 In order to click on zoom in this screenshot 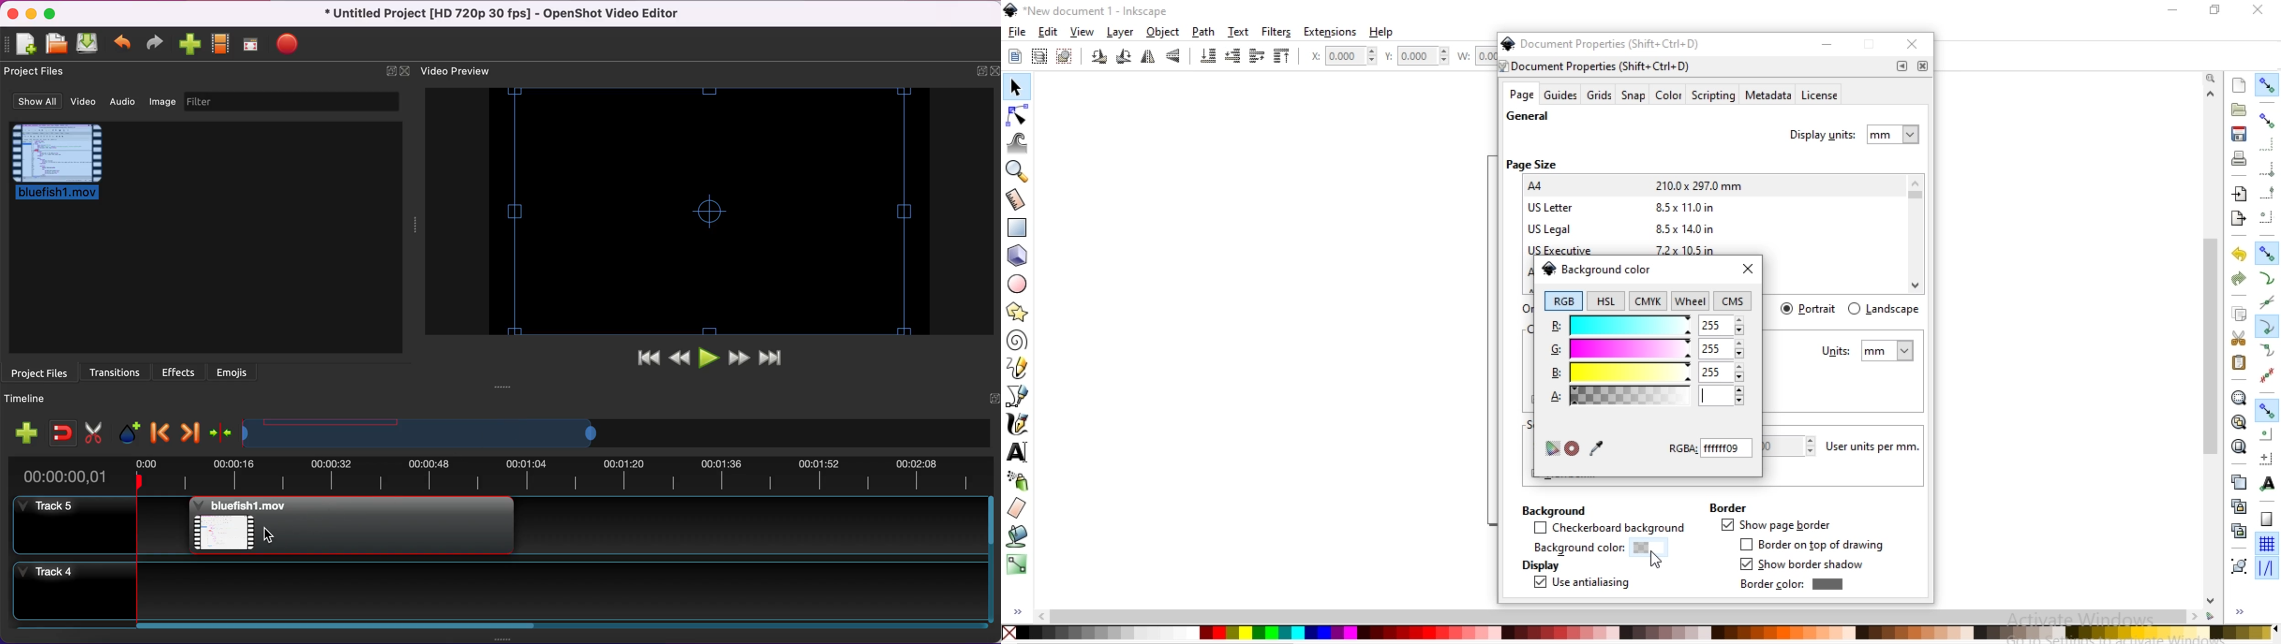, I will do `click(2213, 77)`.